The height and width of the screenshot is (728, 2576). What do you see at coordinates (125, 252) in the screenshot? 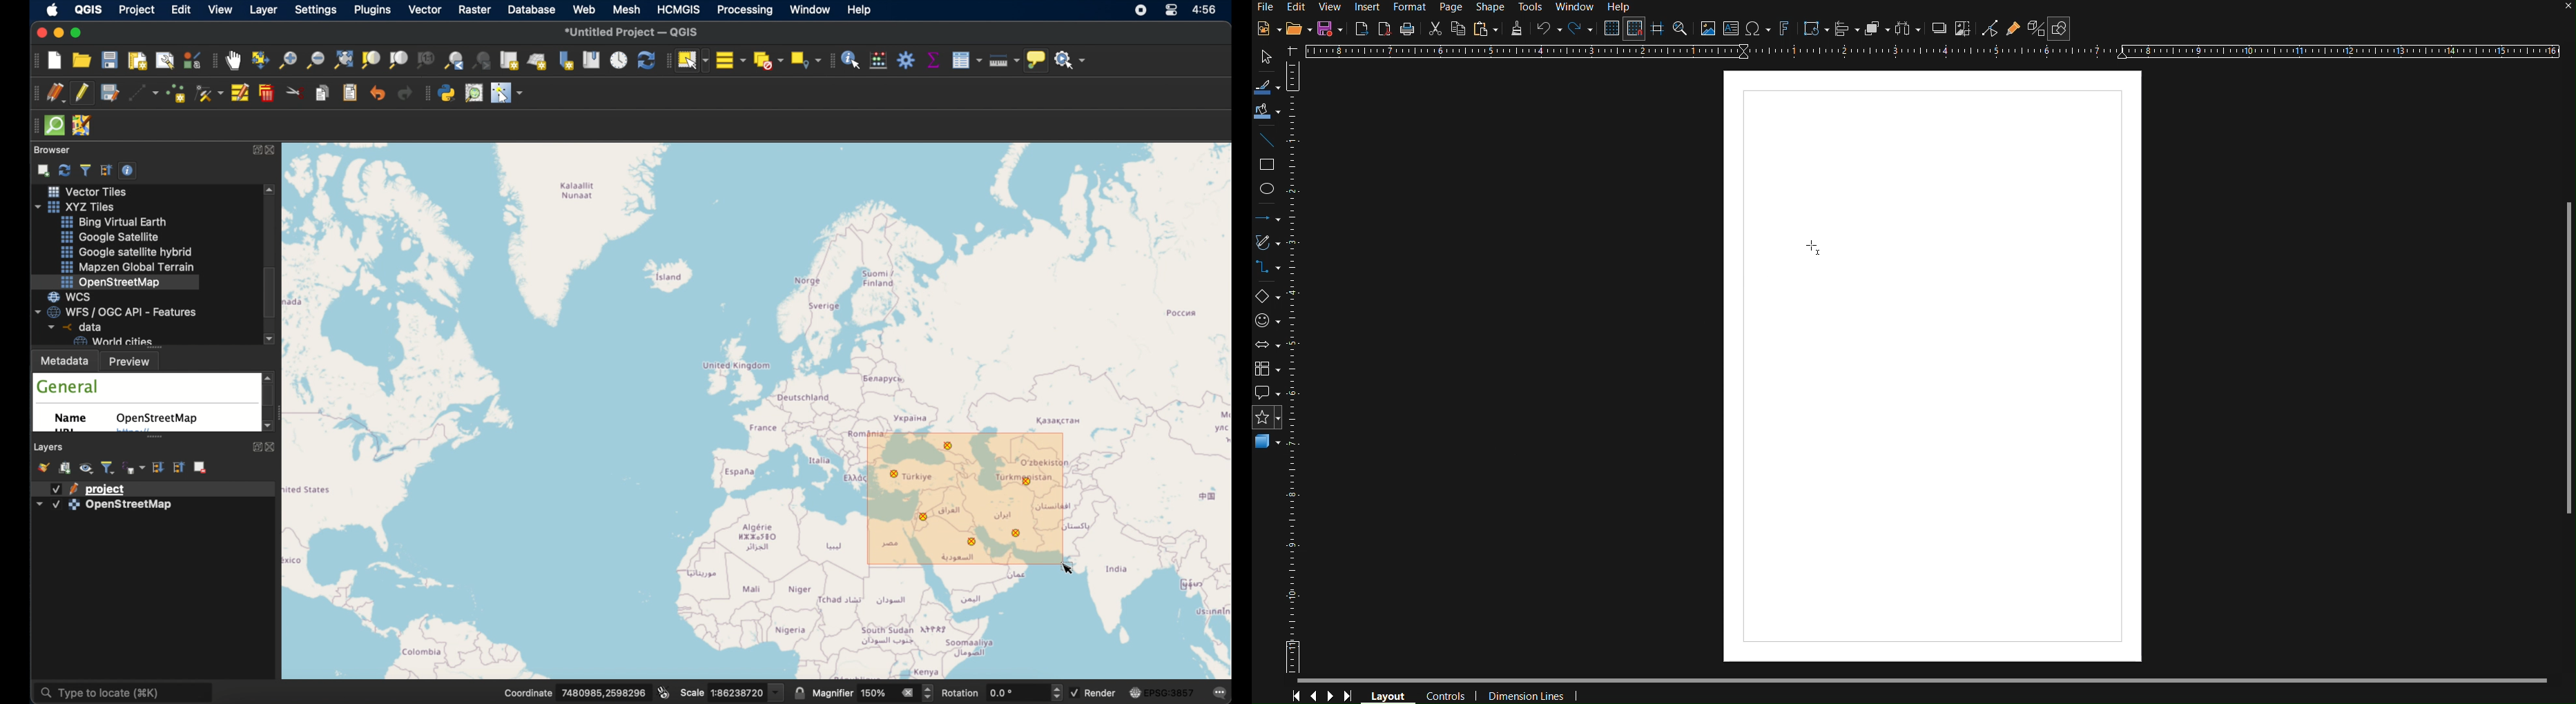
I see `google satellite hybrid` at bounding box center [125, 252].